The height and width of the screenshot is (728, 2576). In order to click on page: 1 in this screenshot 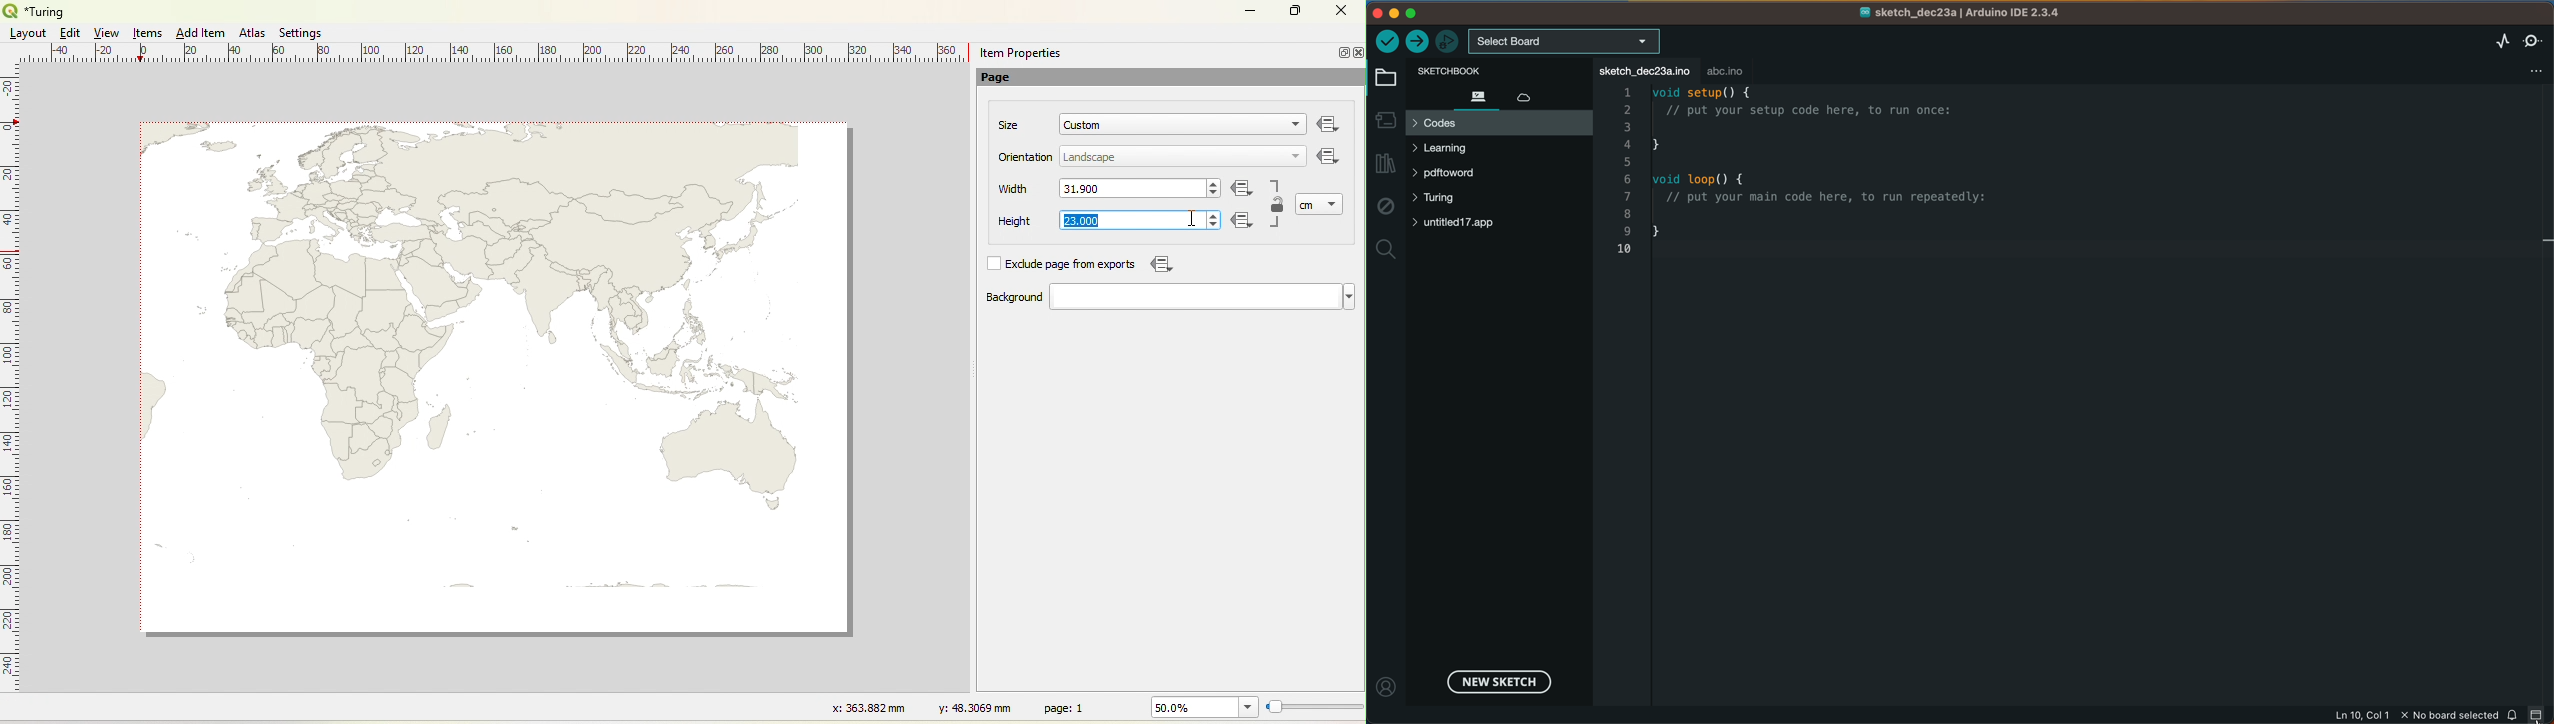, I will do `click(1067, 707)`.